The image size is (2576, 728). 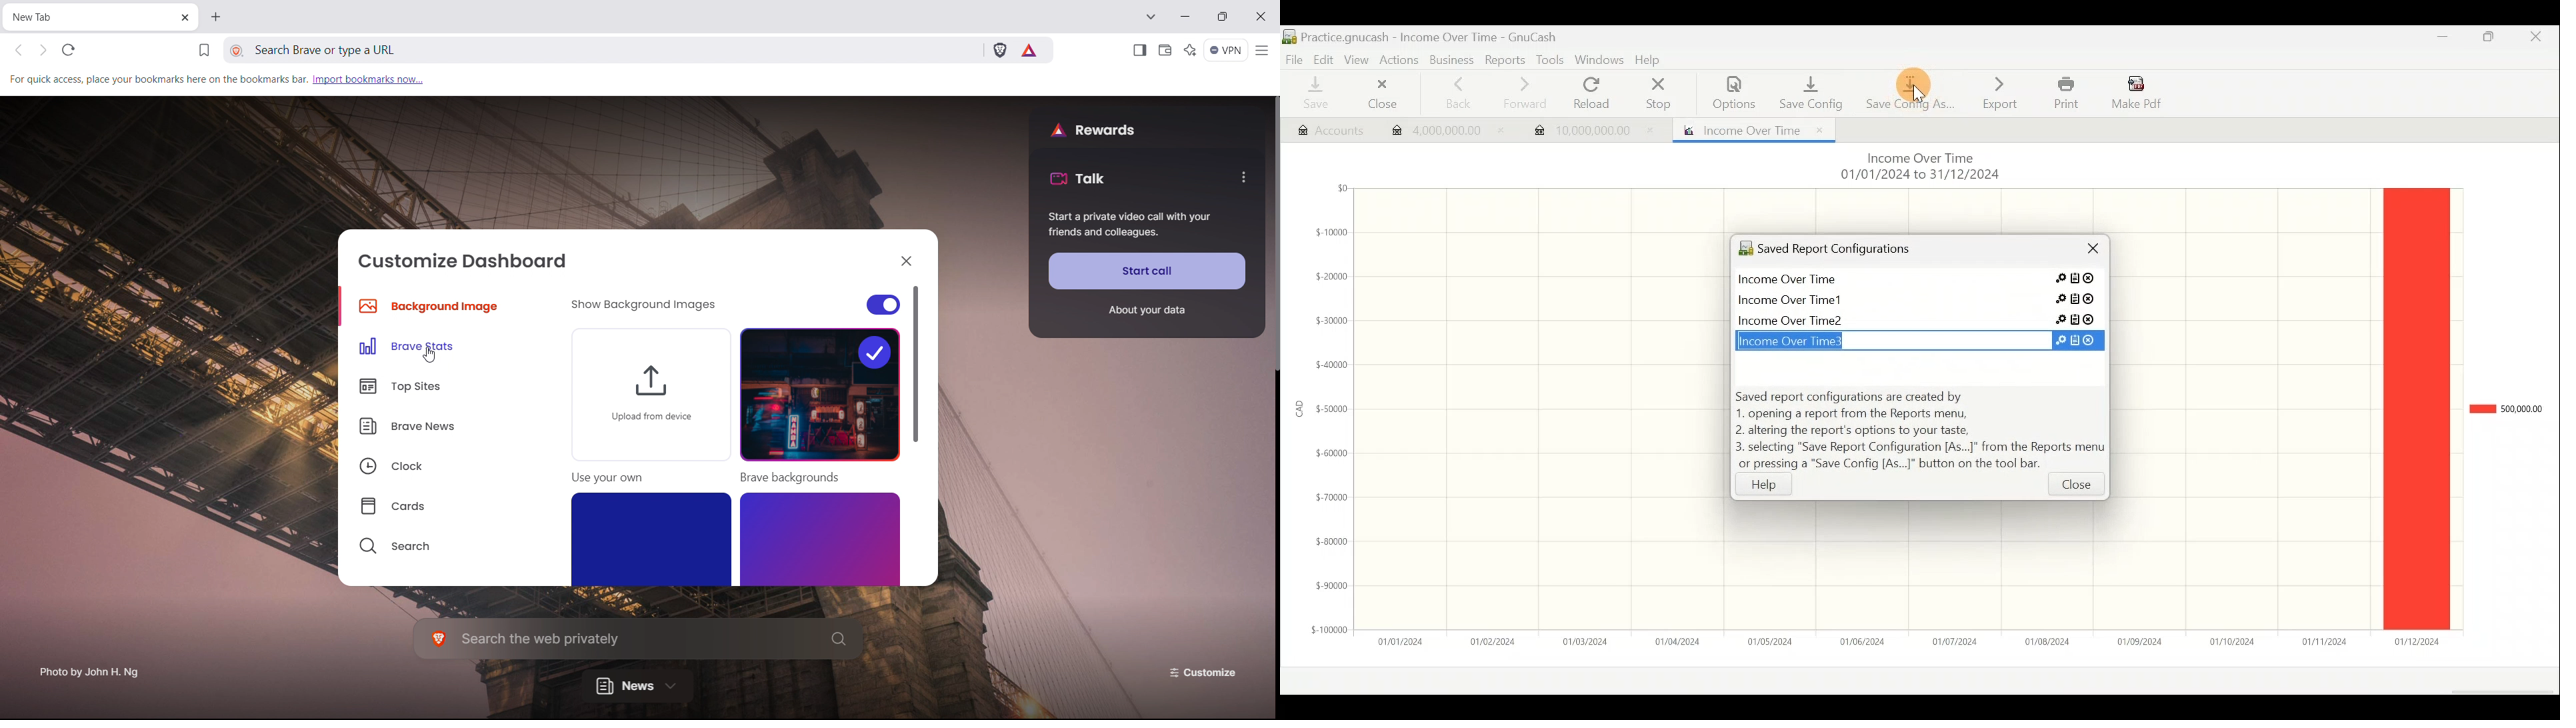 What do you see at coordinates (1523, 93) in the screenshot?
I see `Forward` at bounding box center [1523, 93].